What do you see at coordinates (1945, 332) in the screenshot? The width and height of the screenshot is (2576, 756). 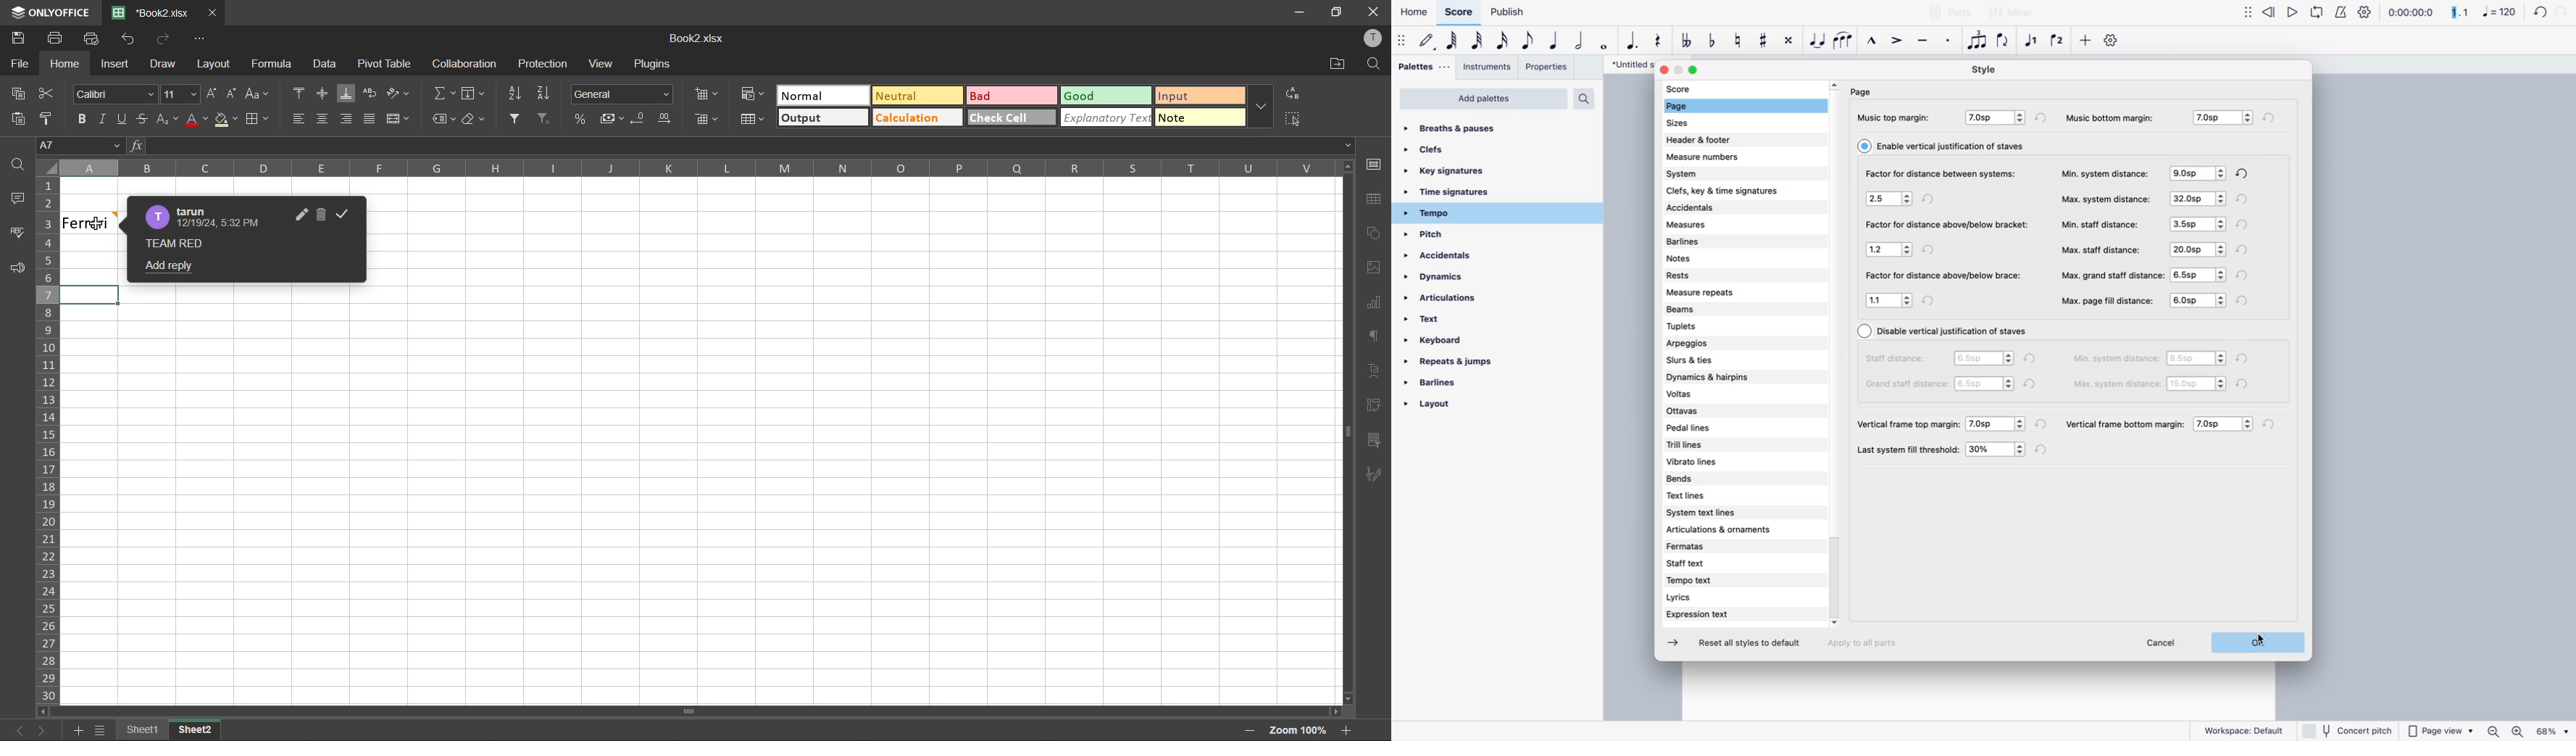 I see `disable vertical justification of staves` at bounding box center [1945, 332].